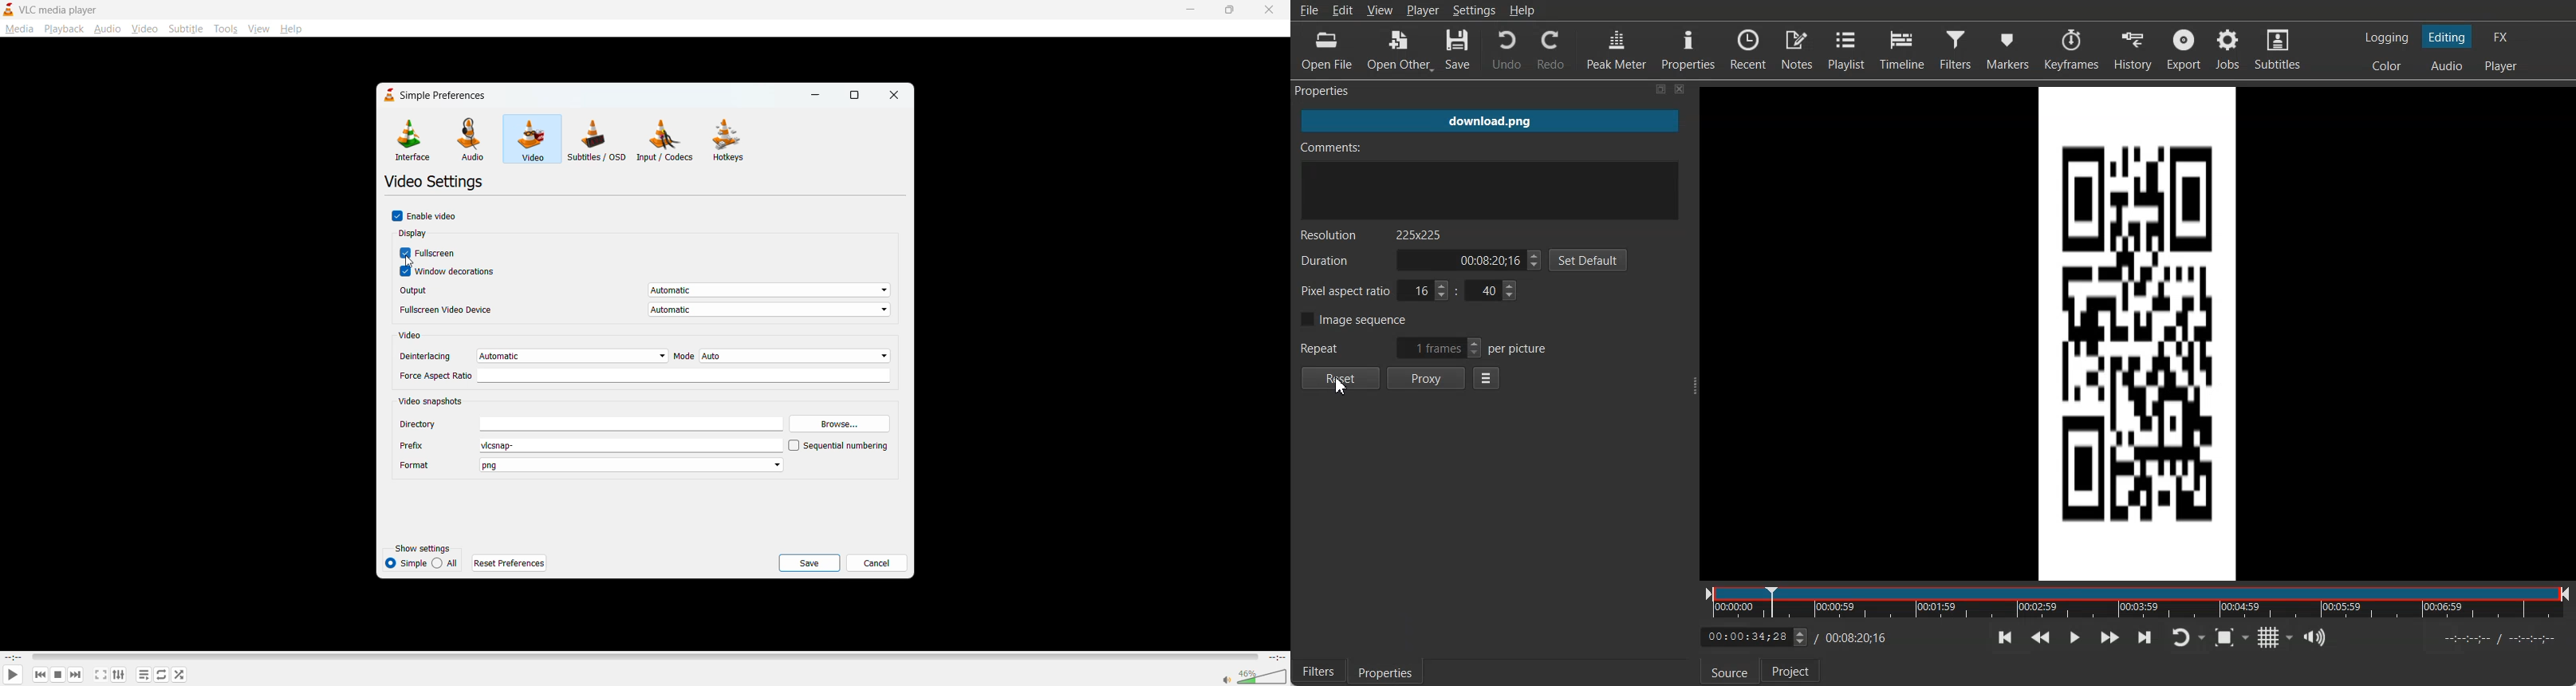 The height and width of the screenshot is (700, 2576). What do you see at coordinates (1748, 49) in the screenshot?
I see `Recent` at bounding box center [1748, 49].